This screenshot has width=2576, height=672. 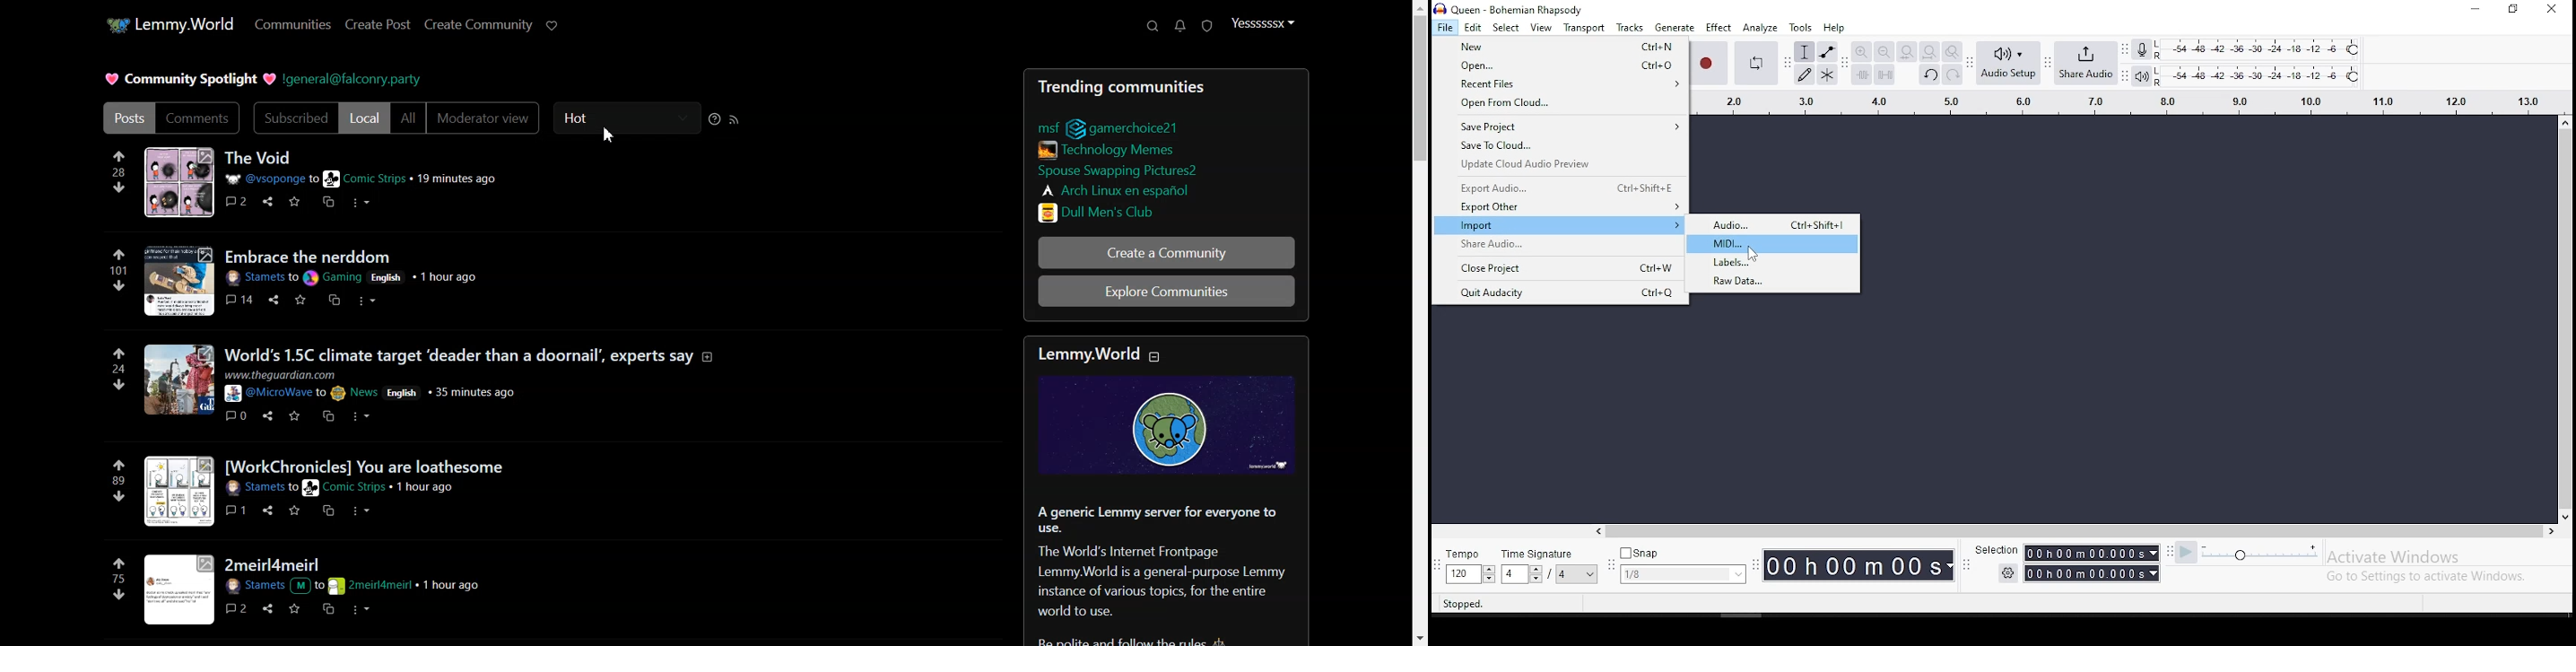 I want to click on save, so click(x=290, y=200).